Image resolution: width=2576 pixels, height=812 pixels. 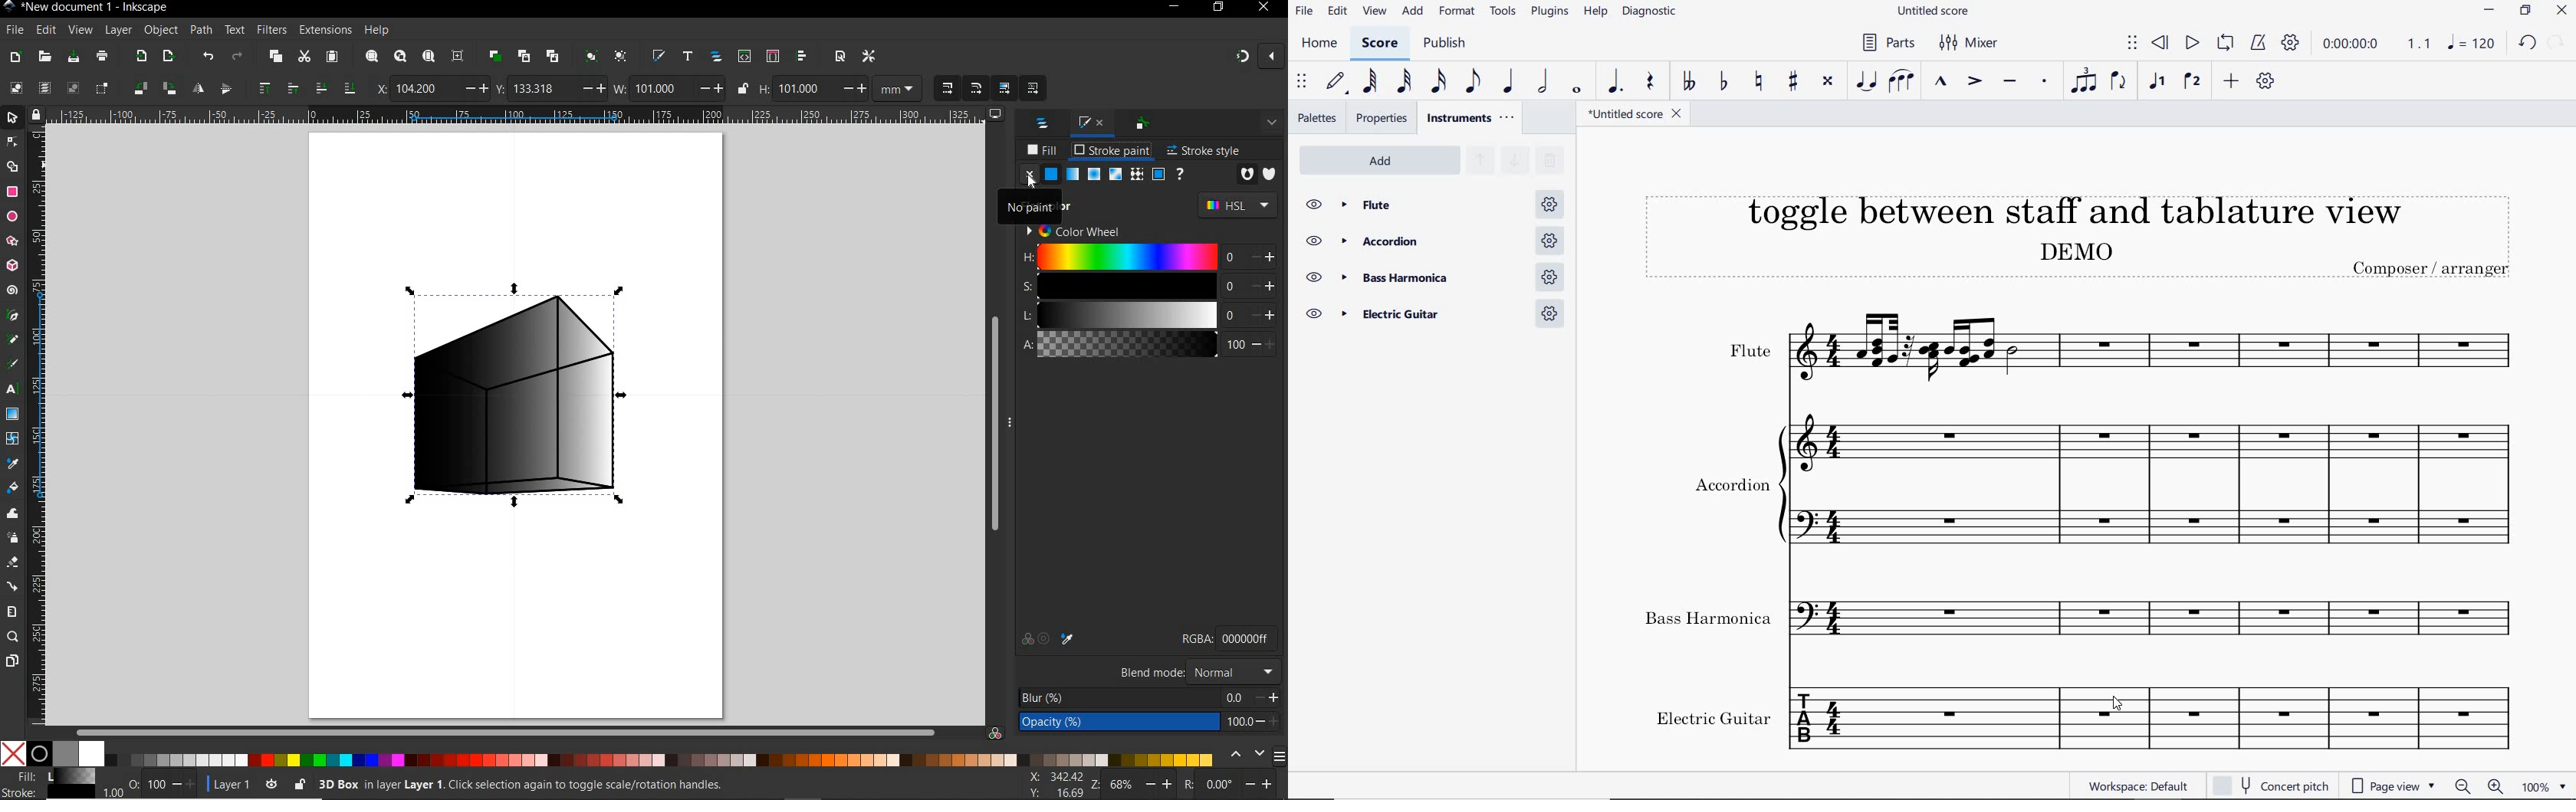 I want to click on tools, so click(x=1506, y=15).